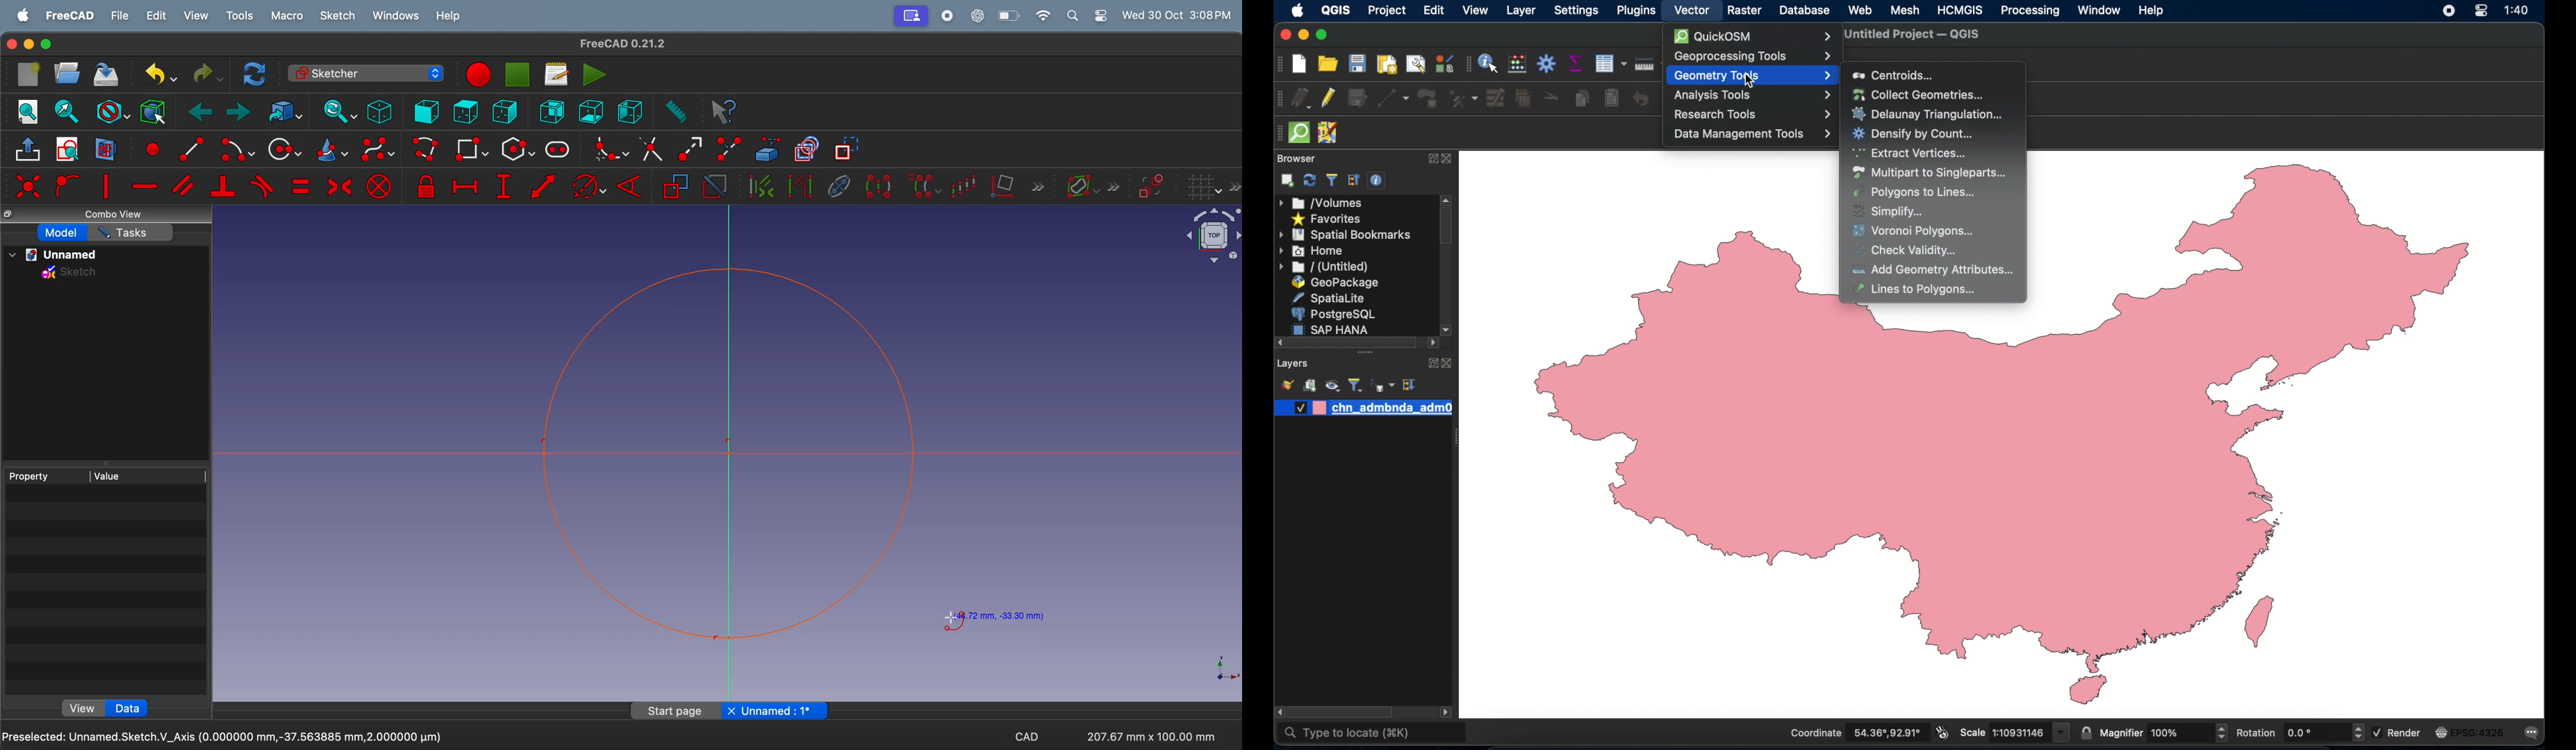  Describe the element at coordinates (837, 185) in the screenshot. I see `hide internal geometry` at that location.